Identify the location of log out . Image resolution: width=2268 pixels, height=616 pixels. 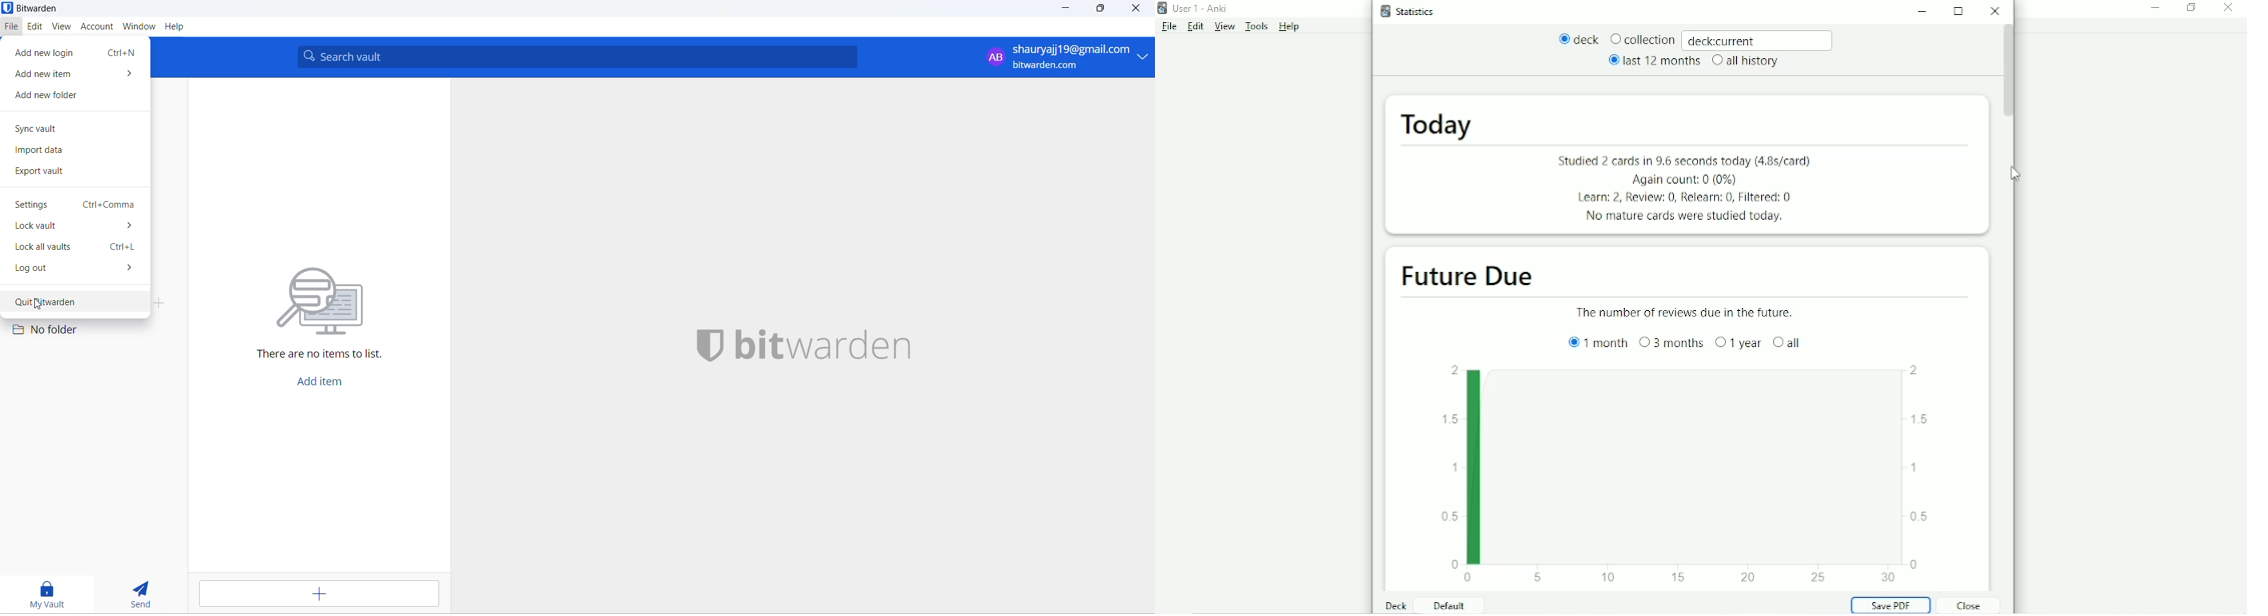
(72, 272).